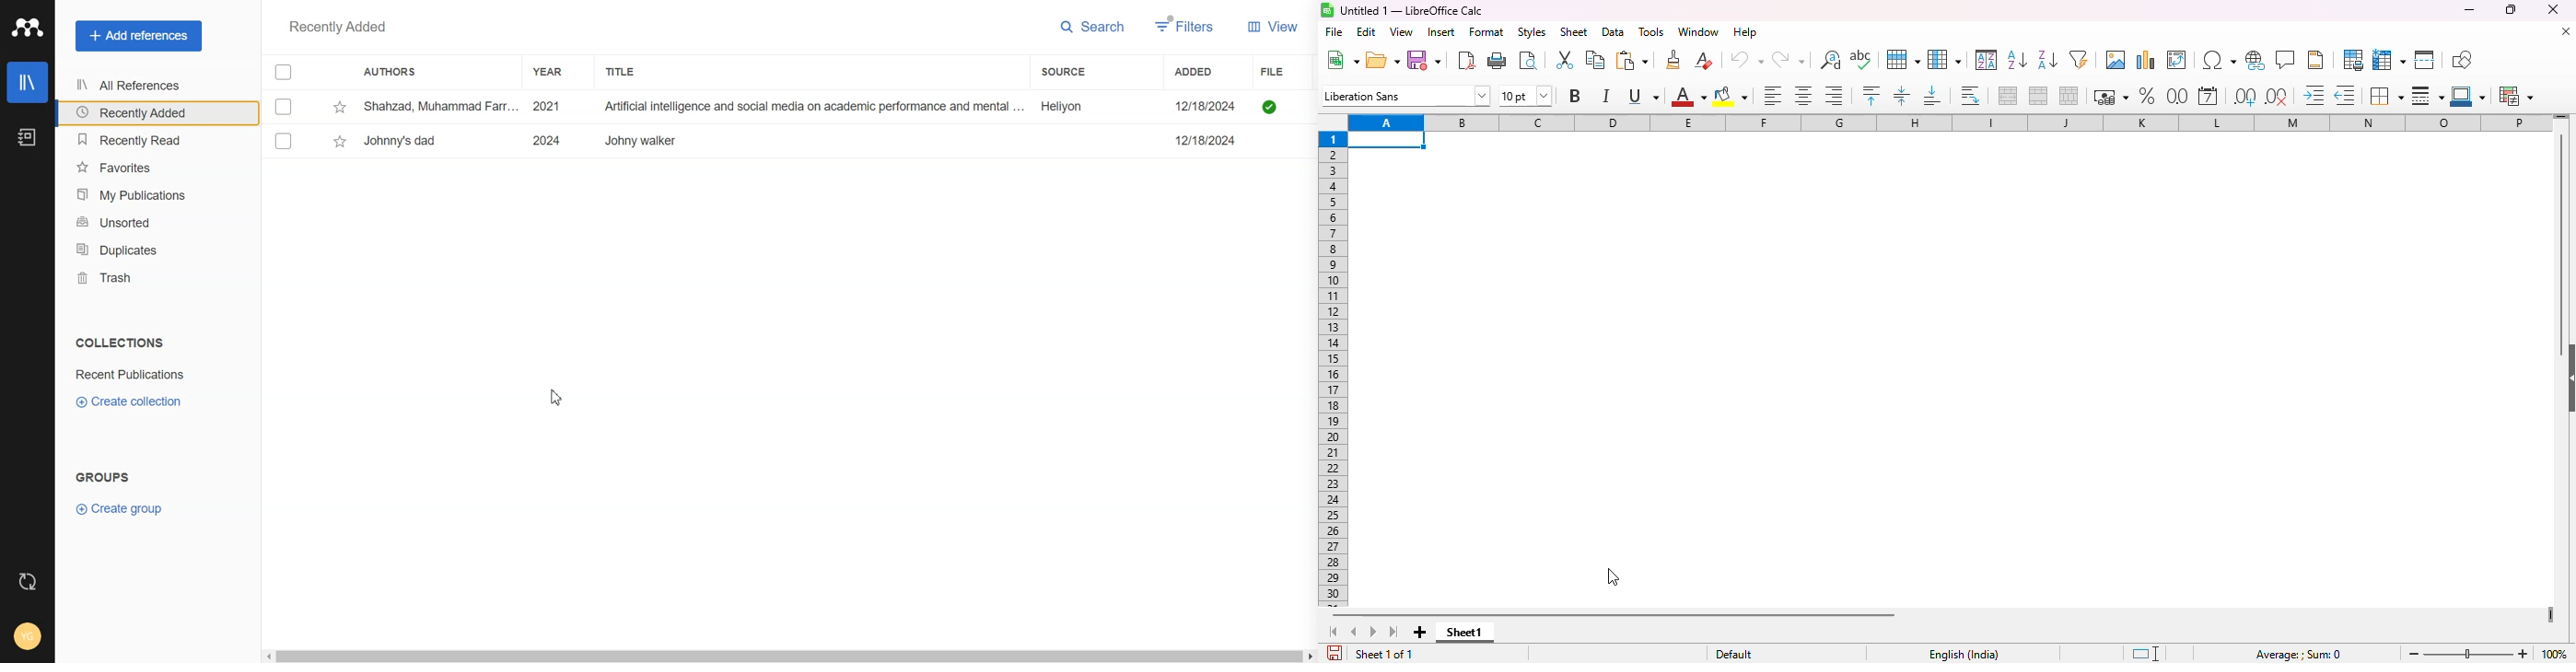  I want to click on text 1, so click(117, 342).